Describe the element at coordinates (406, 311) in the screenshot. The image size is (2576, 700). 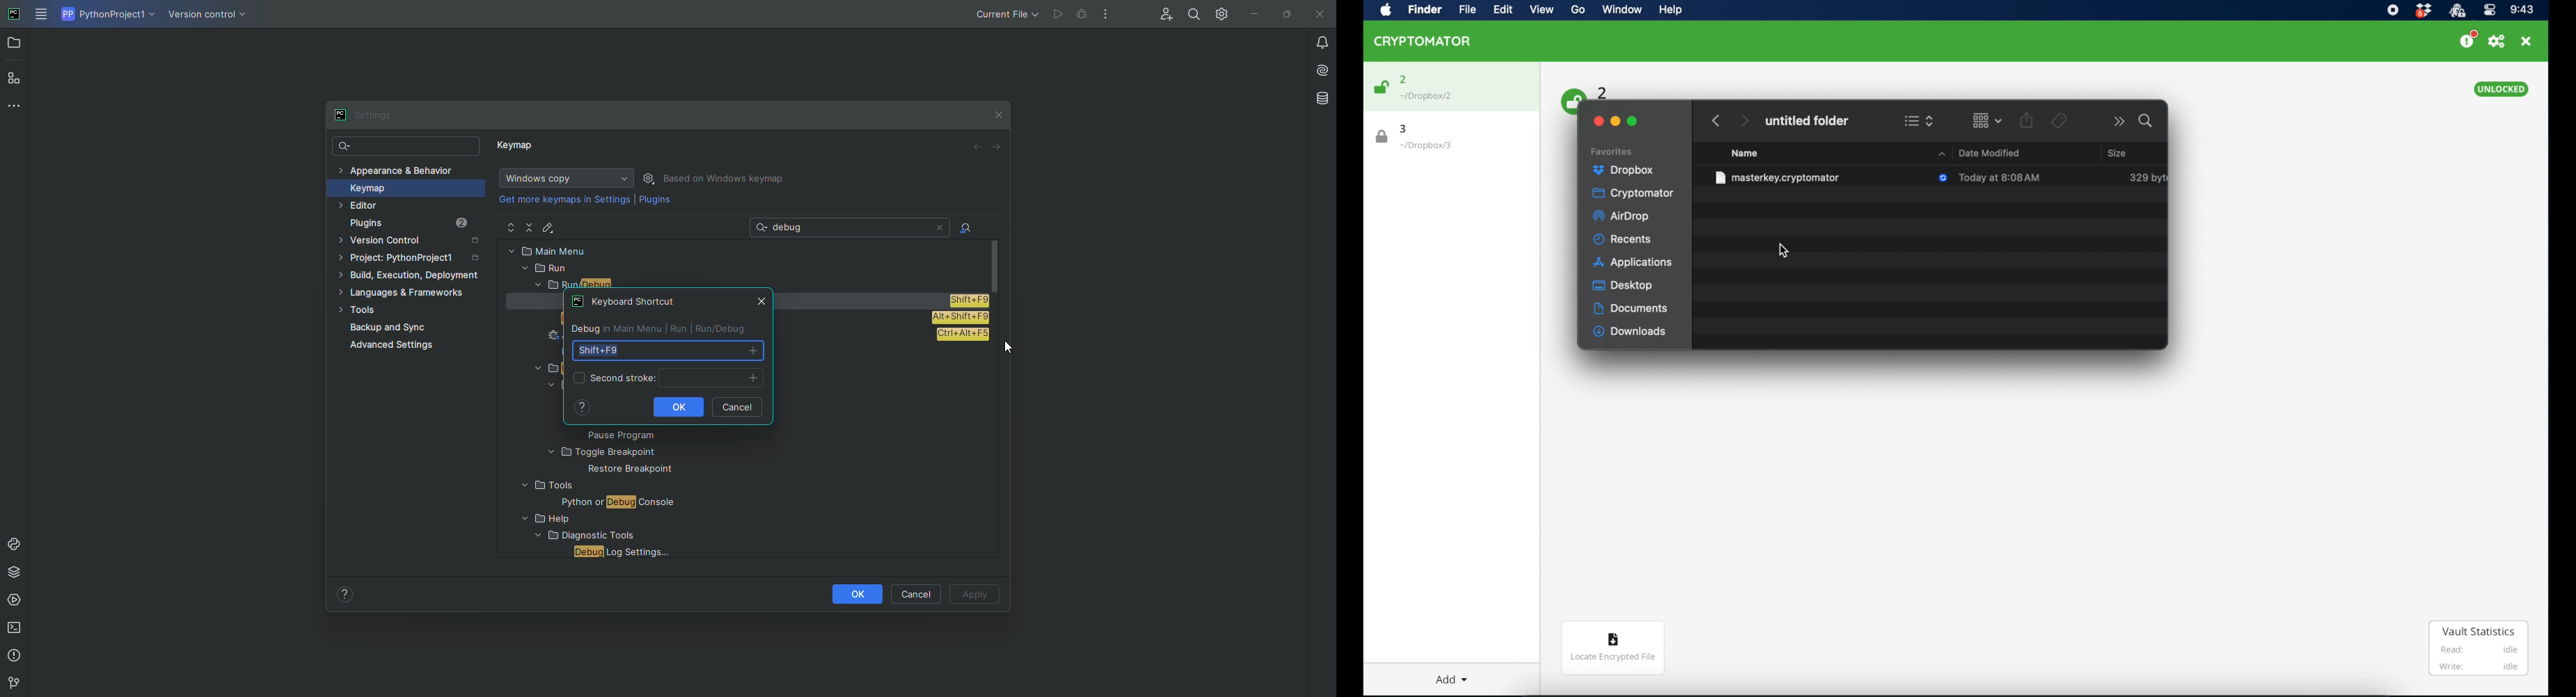
I see `Tools` at that location.